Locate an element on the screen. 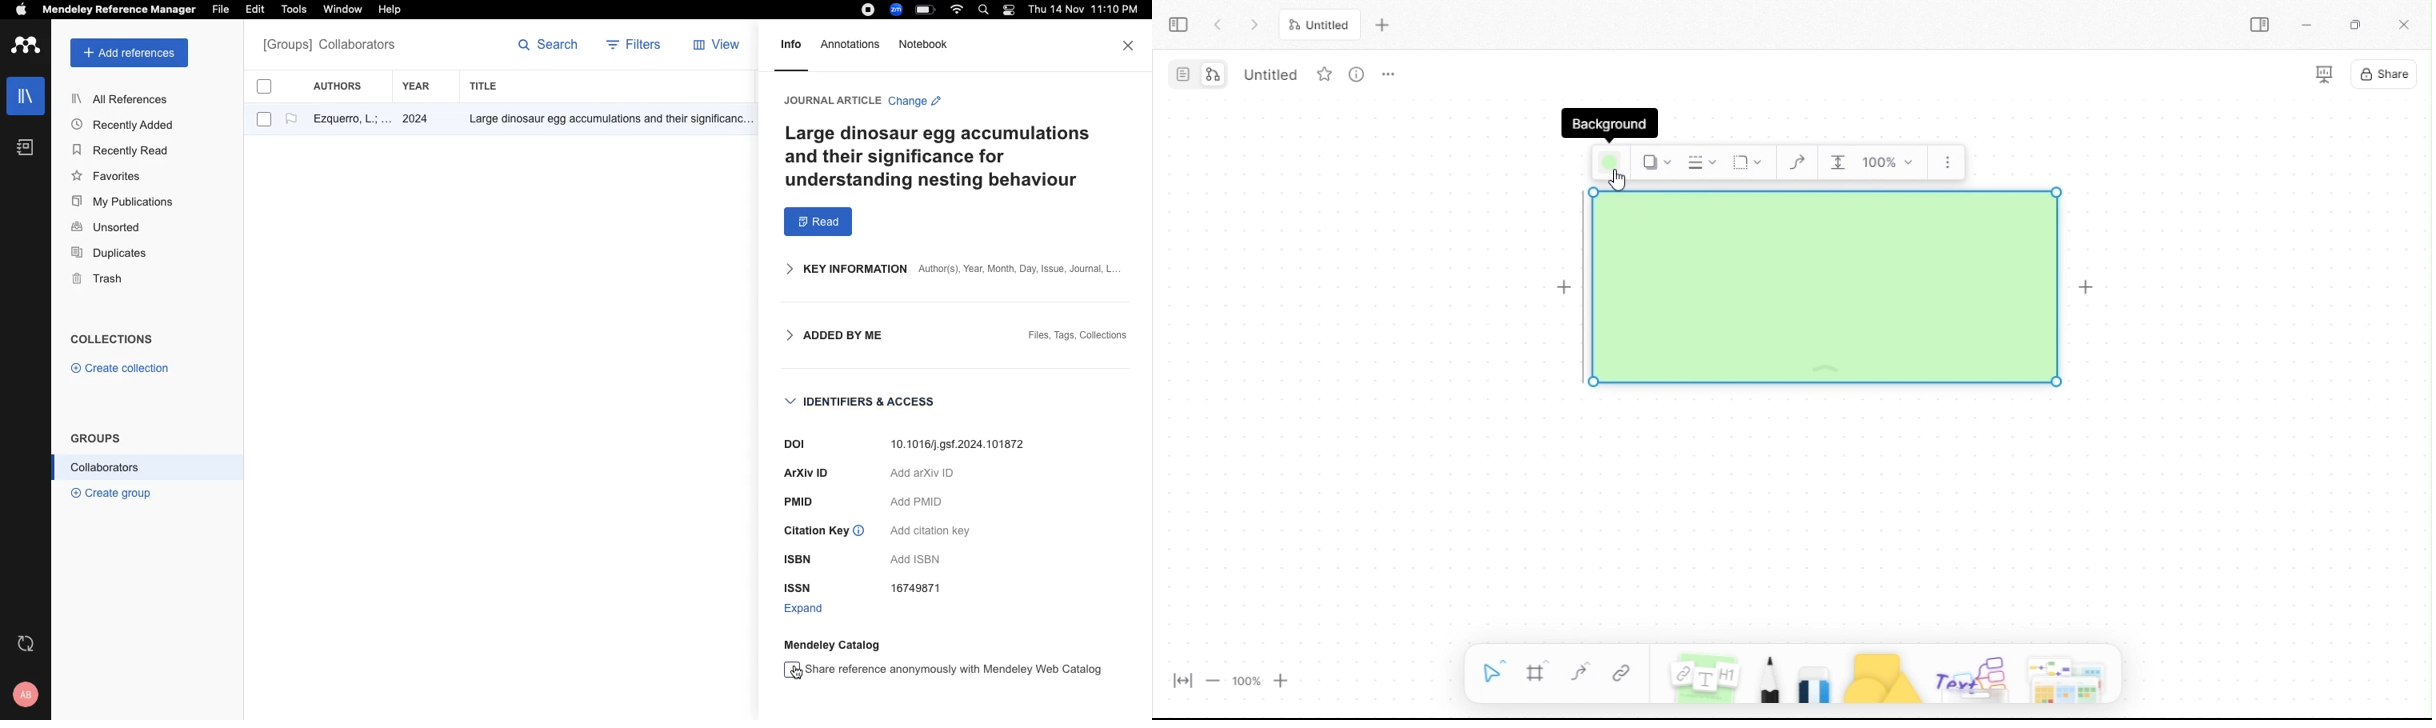 The height and width of the screenshot is (728, 2436). Border Style is located at coordinates (1700, 163).